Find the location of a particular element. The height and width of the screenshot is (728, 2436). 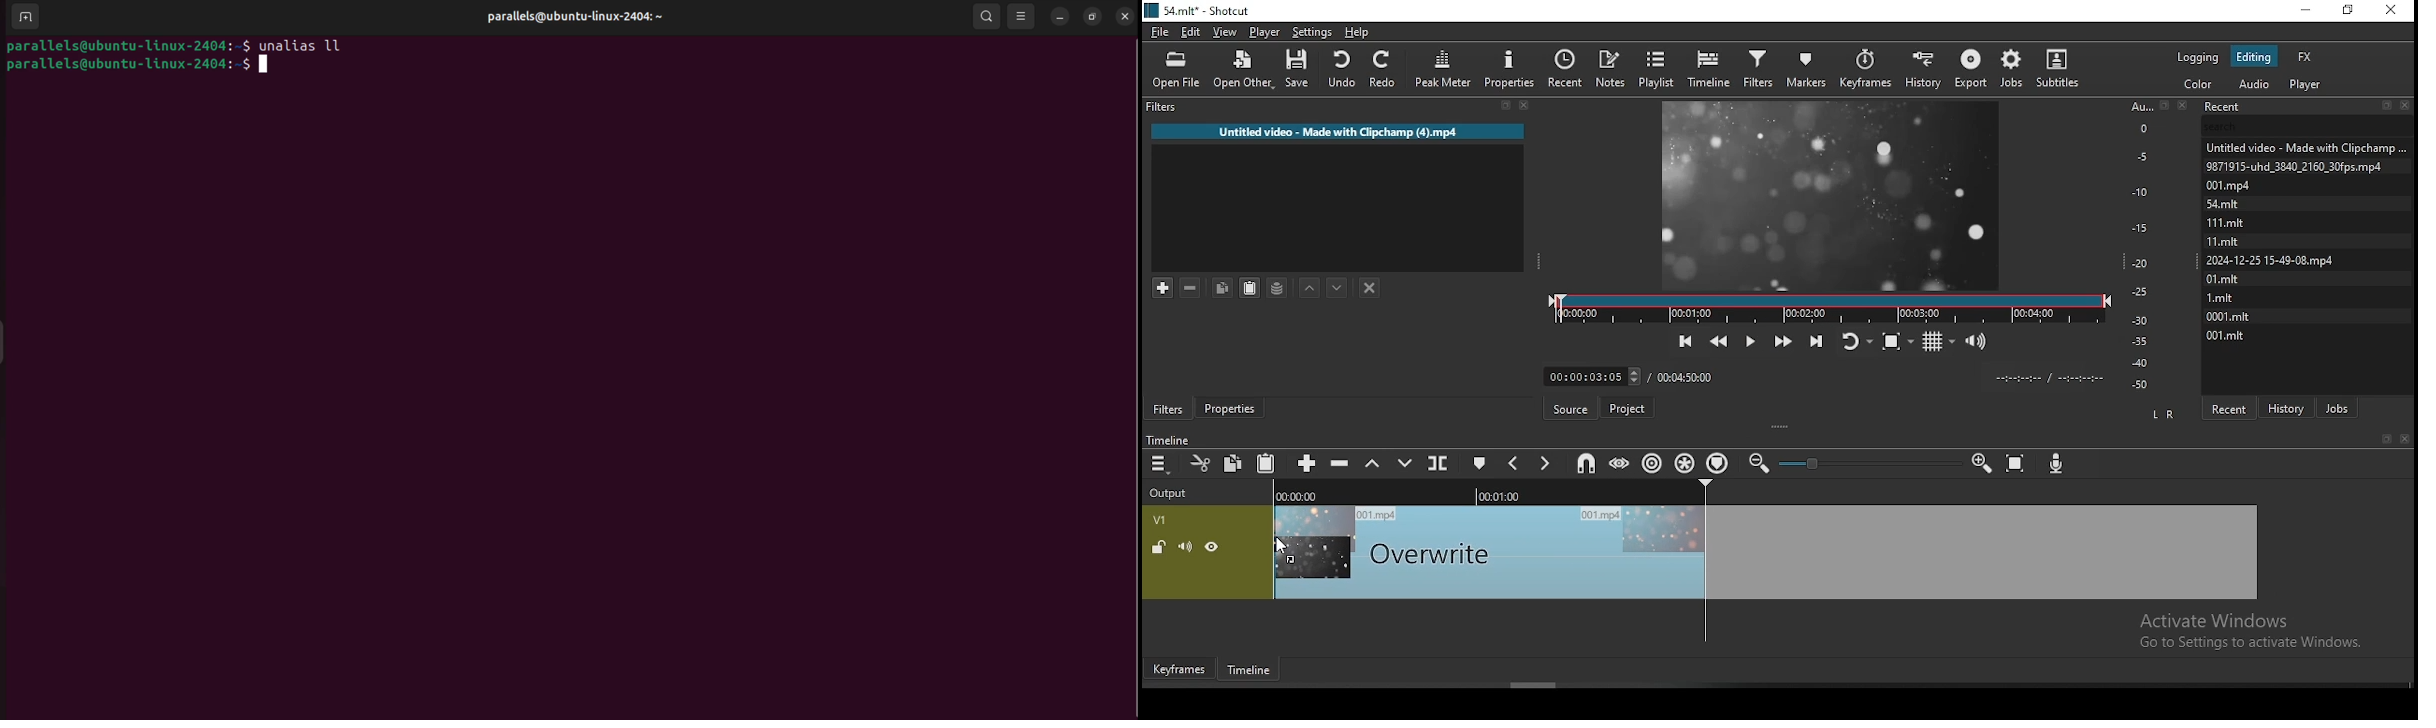

zoom timeline to fit is located at coordinates (2016, 466).